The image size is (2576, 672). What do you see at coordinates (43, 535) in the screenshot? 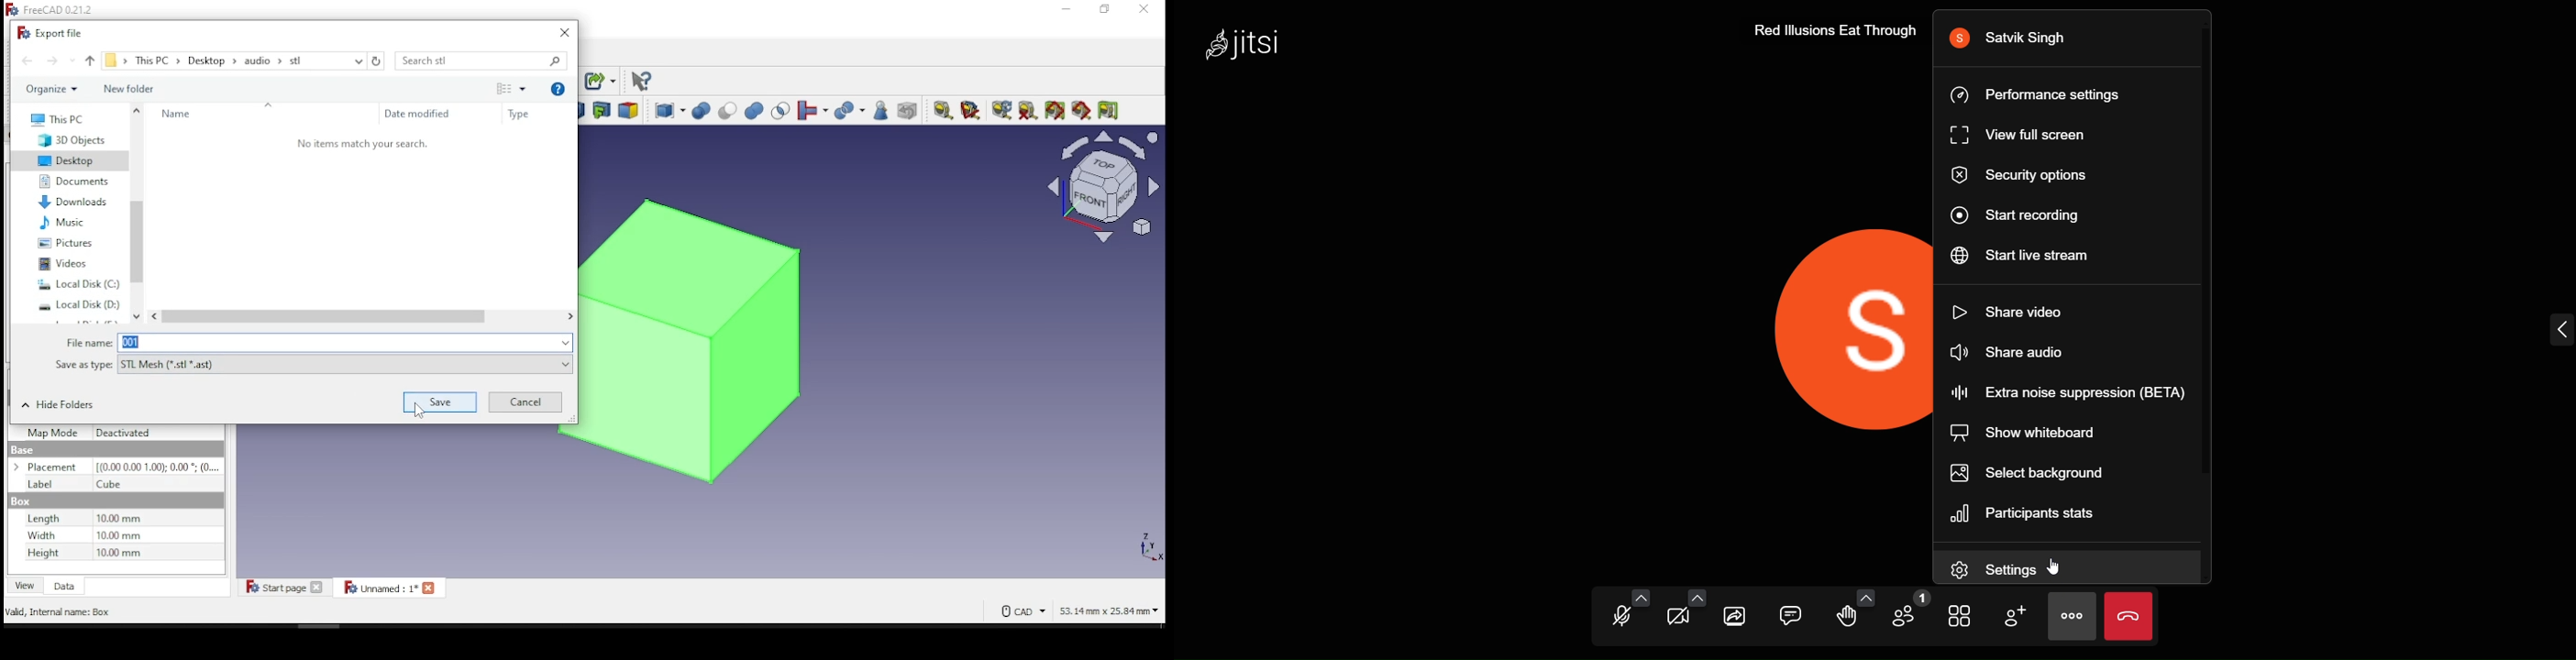
I see `Width` at bounding box center [43, 535].